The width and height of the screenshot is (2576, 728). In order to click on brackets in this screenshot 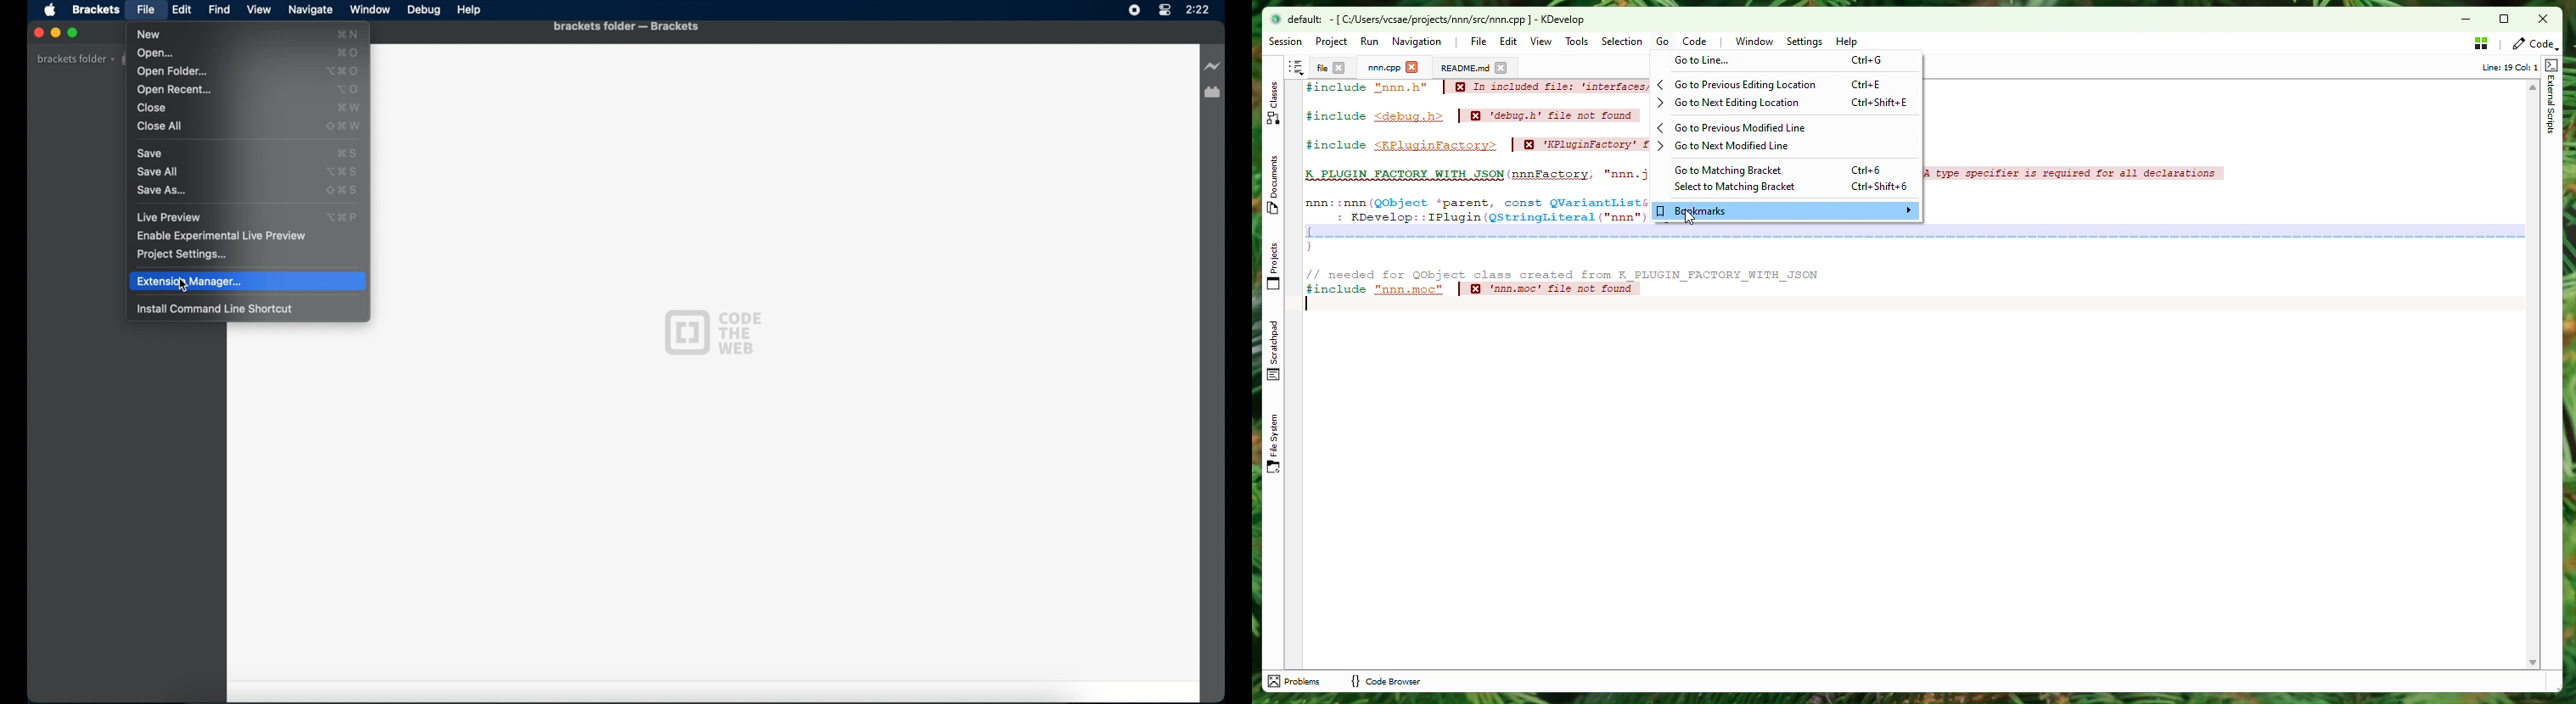, I will do `click(96, 10)`.